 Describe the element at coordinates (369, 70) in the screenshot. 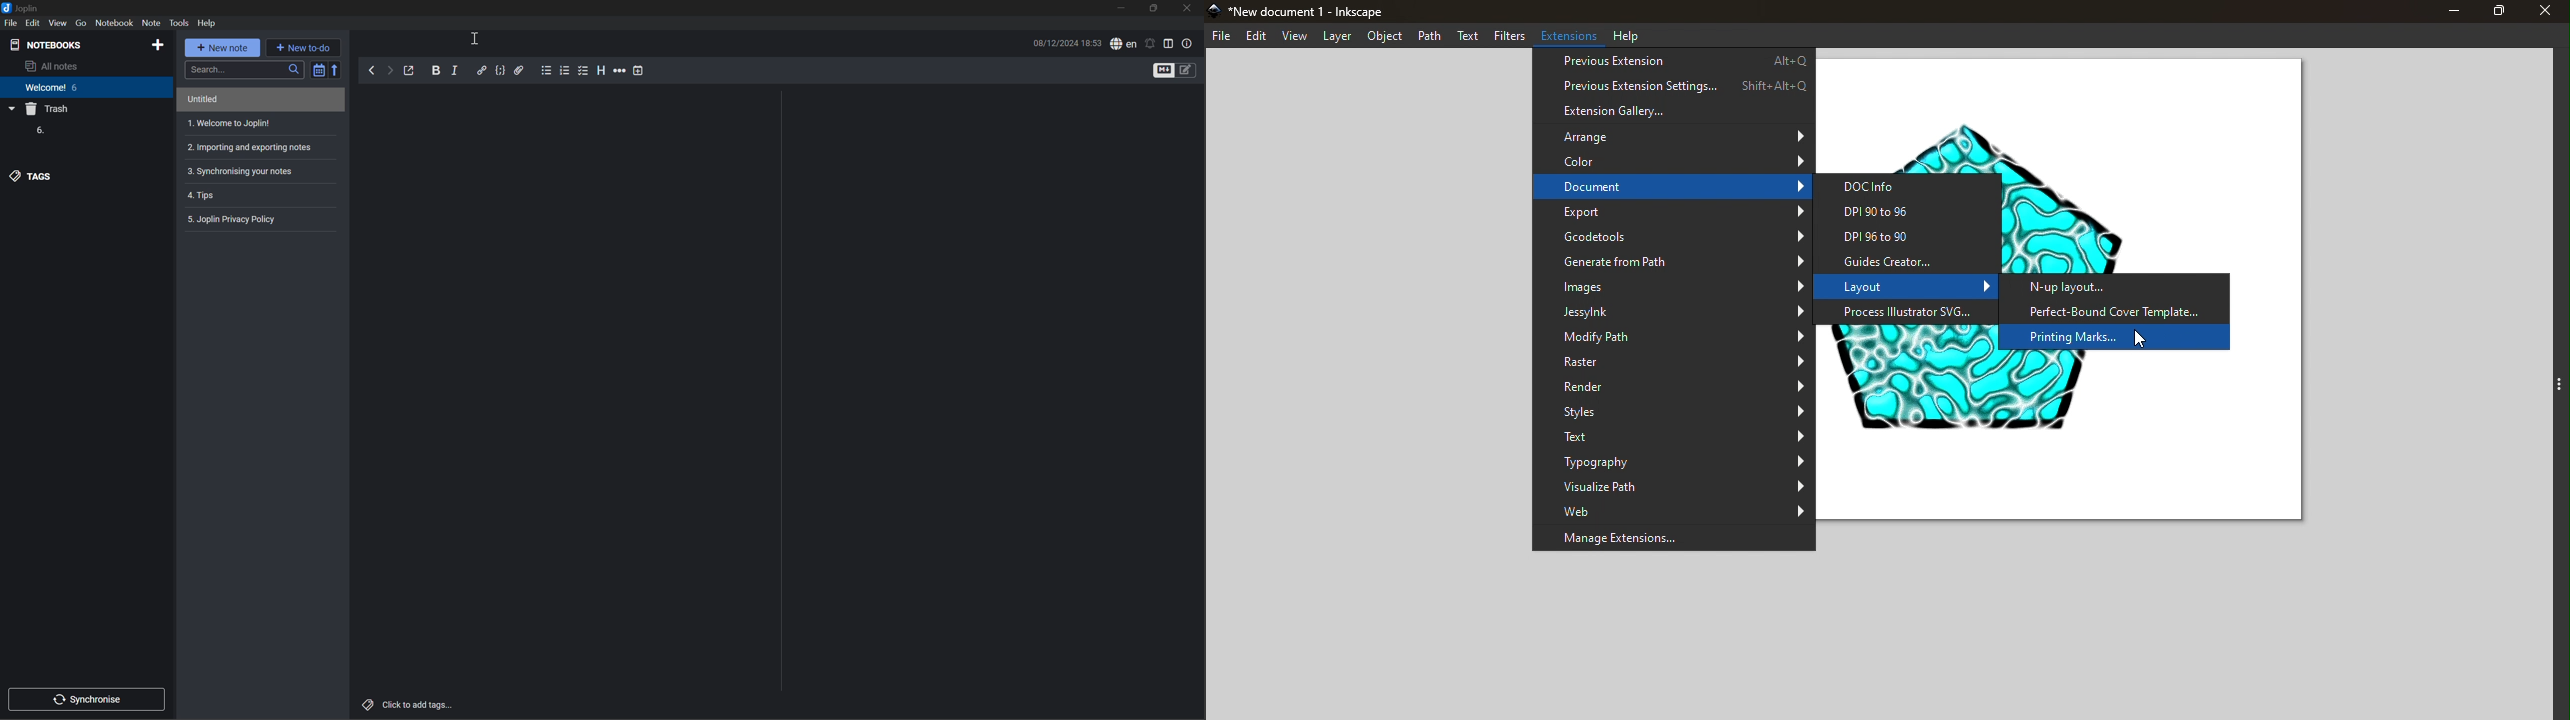

I see `Back` at that location.